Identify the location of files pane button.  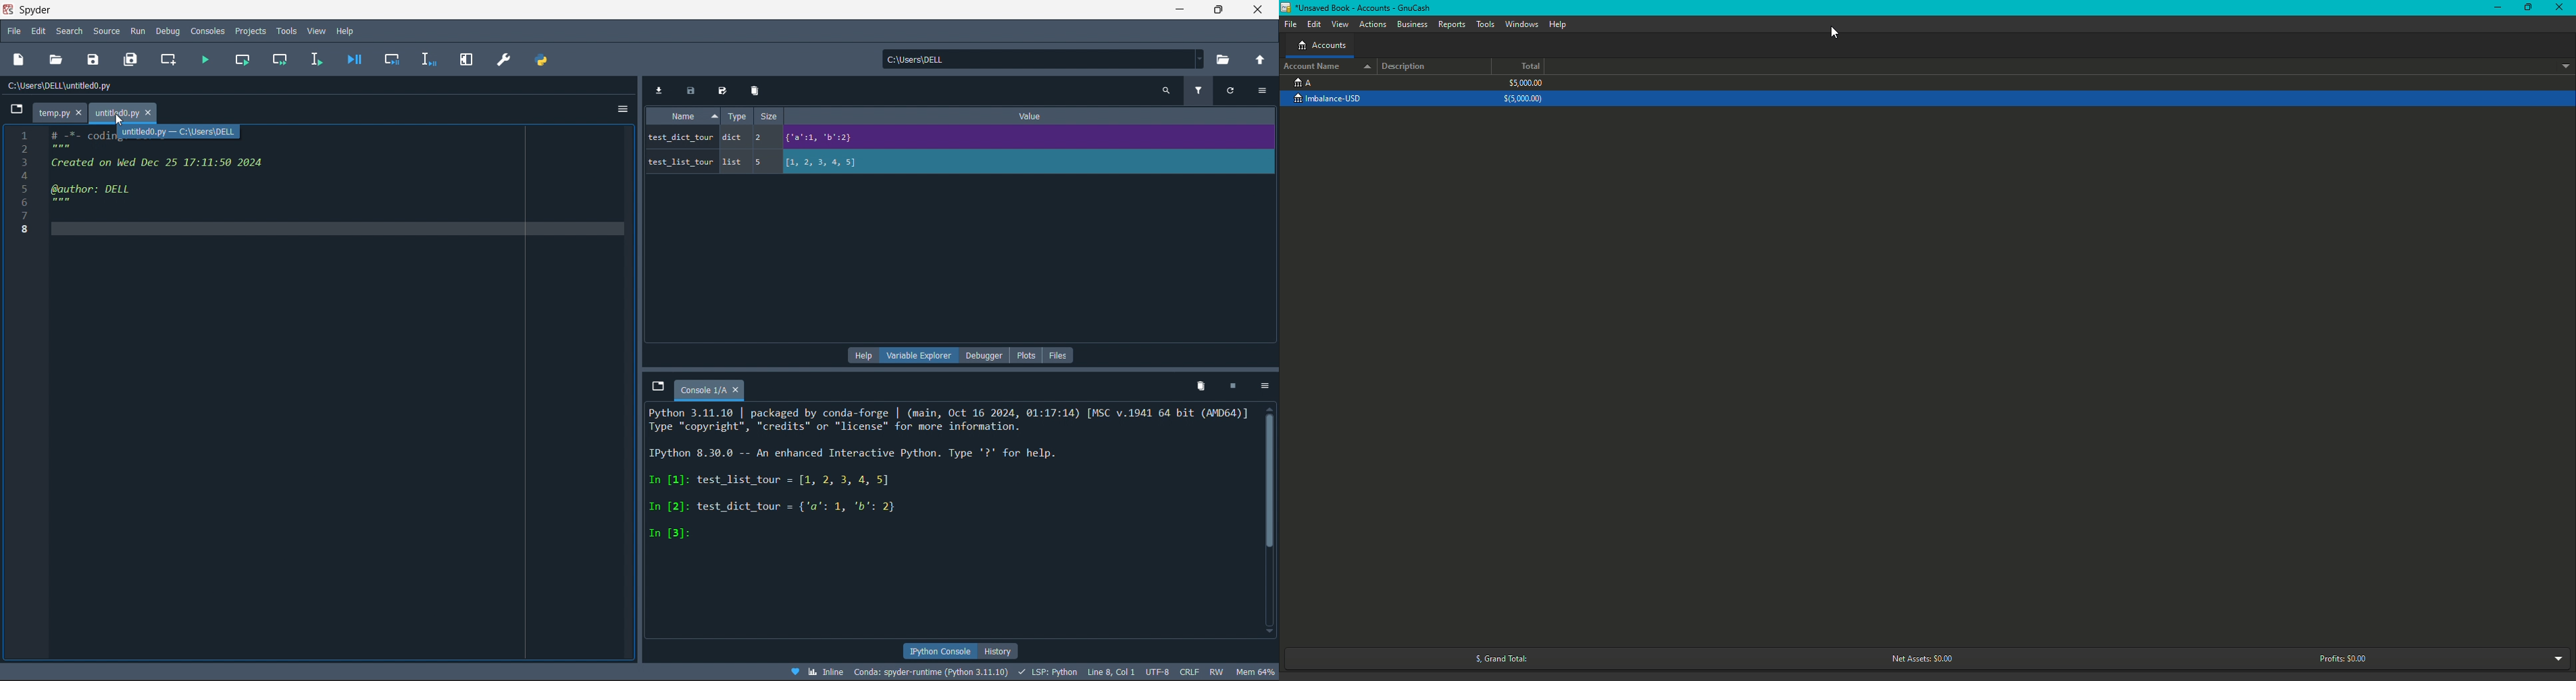
(1059, 356).